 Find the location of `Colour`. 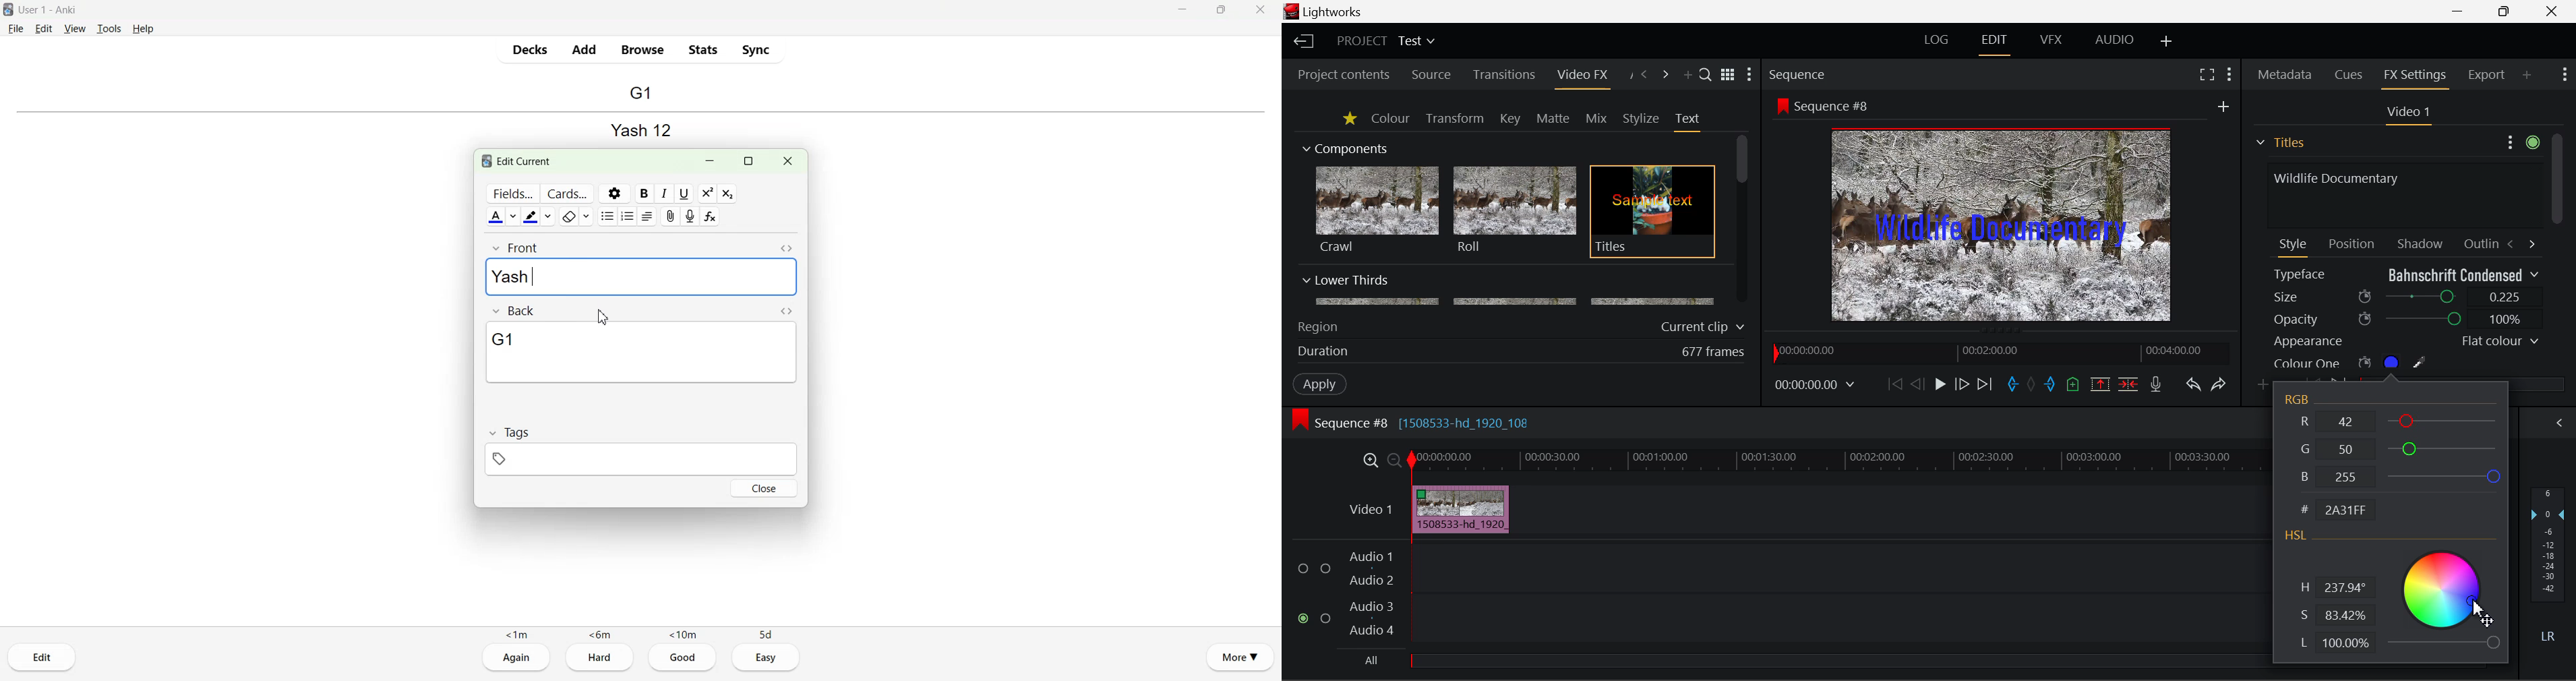

Colour is located at coordinates (1390, 117).